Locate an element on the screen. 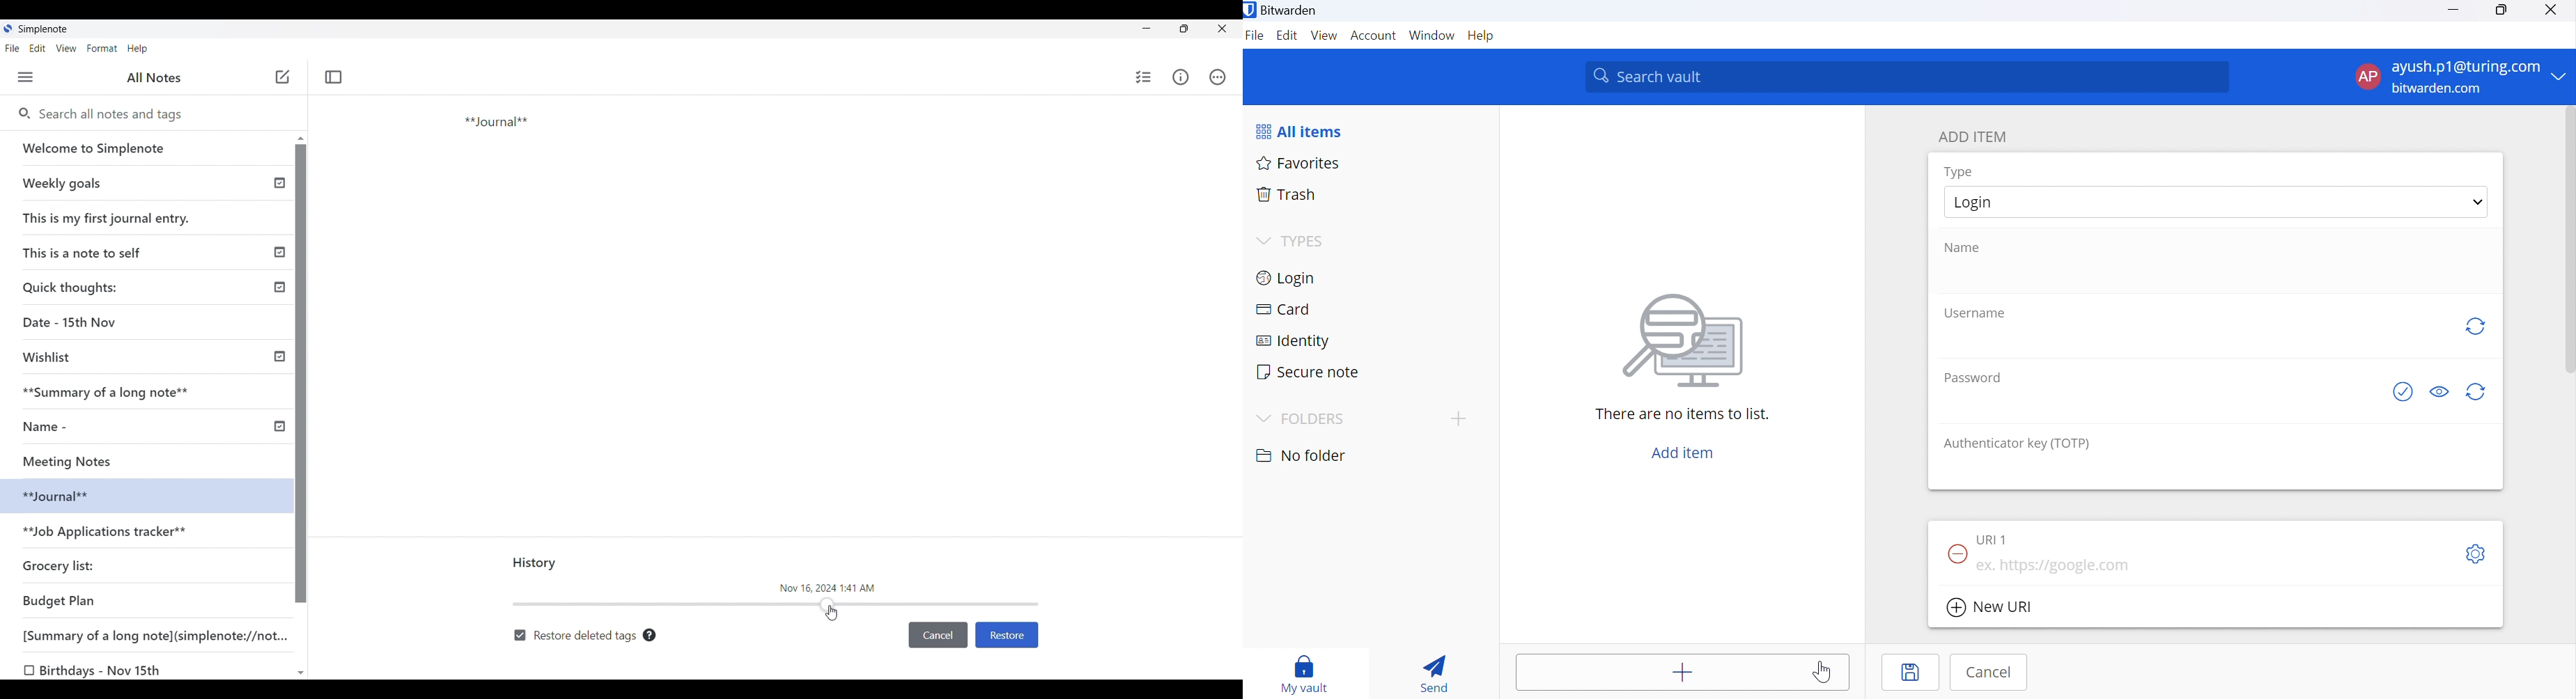 The width and height of the screenshot is (2576, 700). Edit is located at coordinates (1289, 37).